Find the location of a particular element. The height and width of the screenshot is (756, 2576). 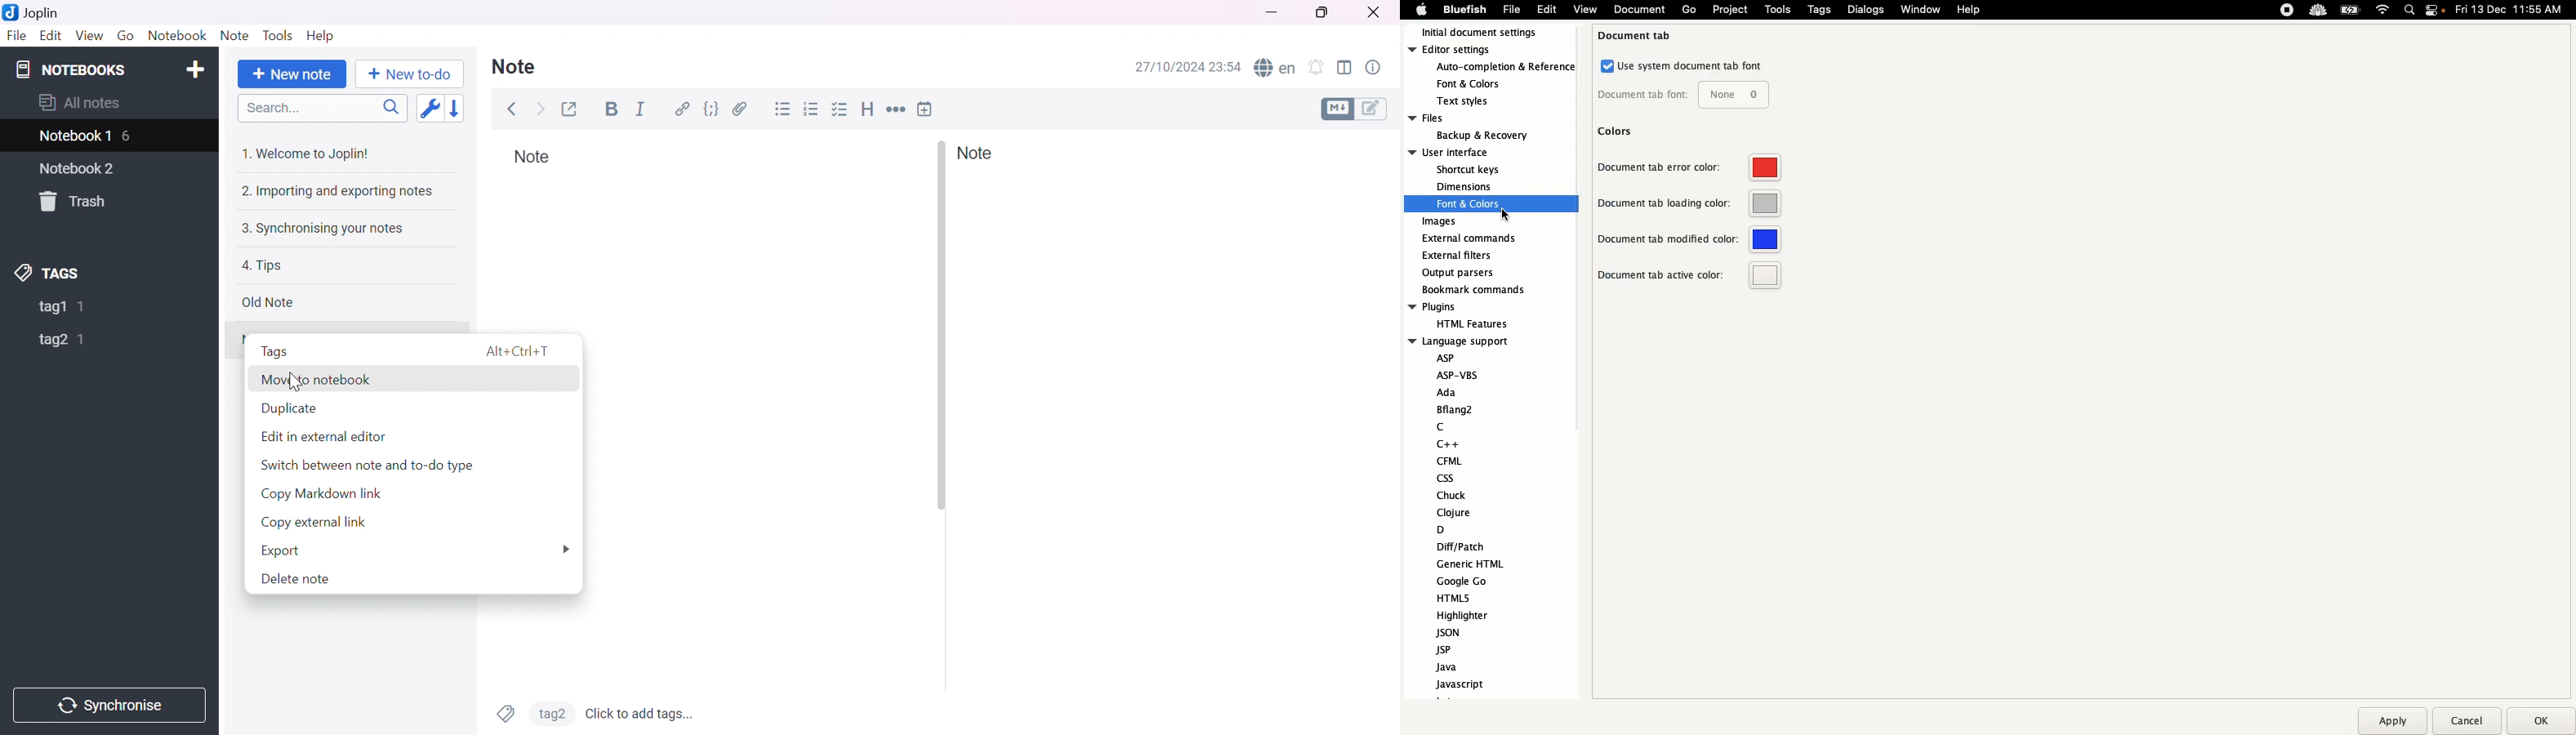

+New to-do is located at coordinates (414, 75).